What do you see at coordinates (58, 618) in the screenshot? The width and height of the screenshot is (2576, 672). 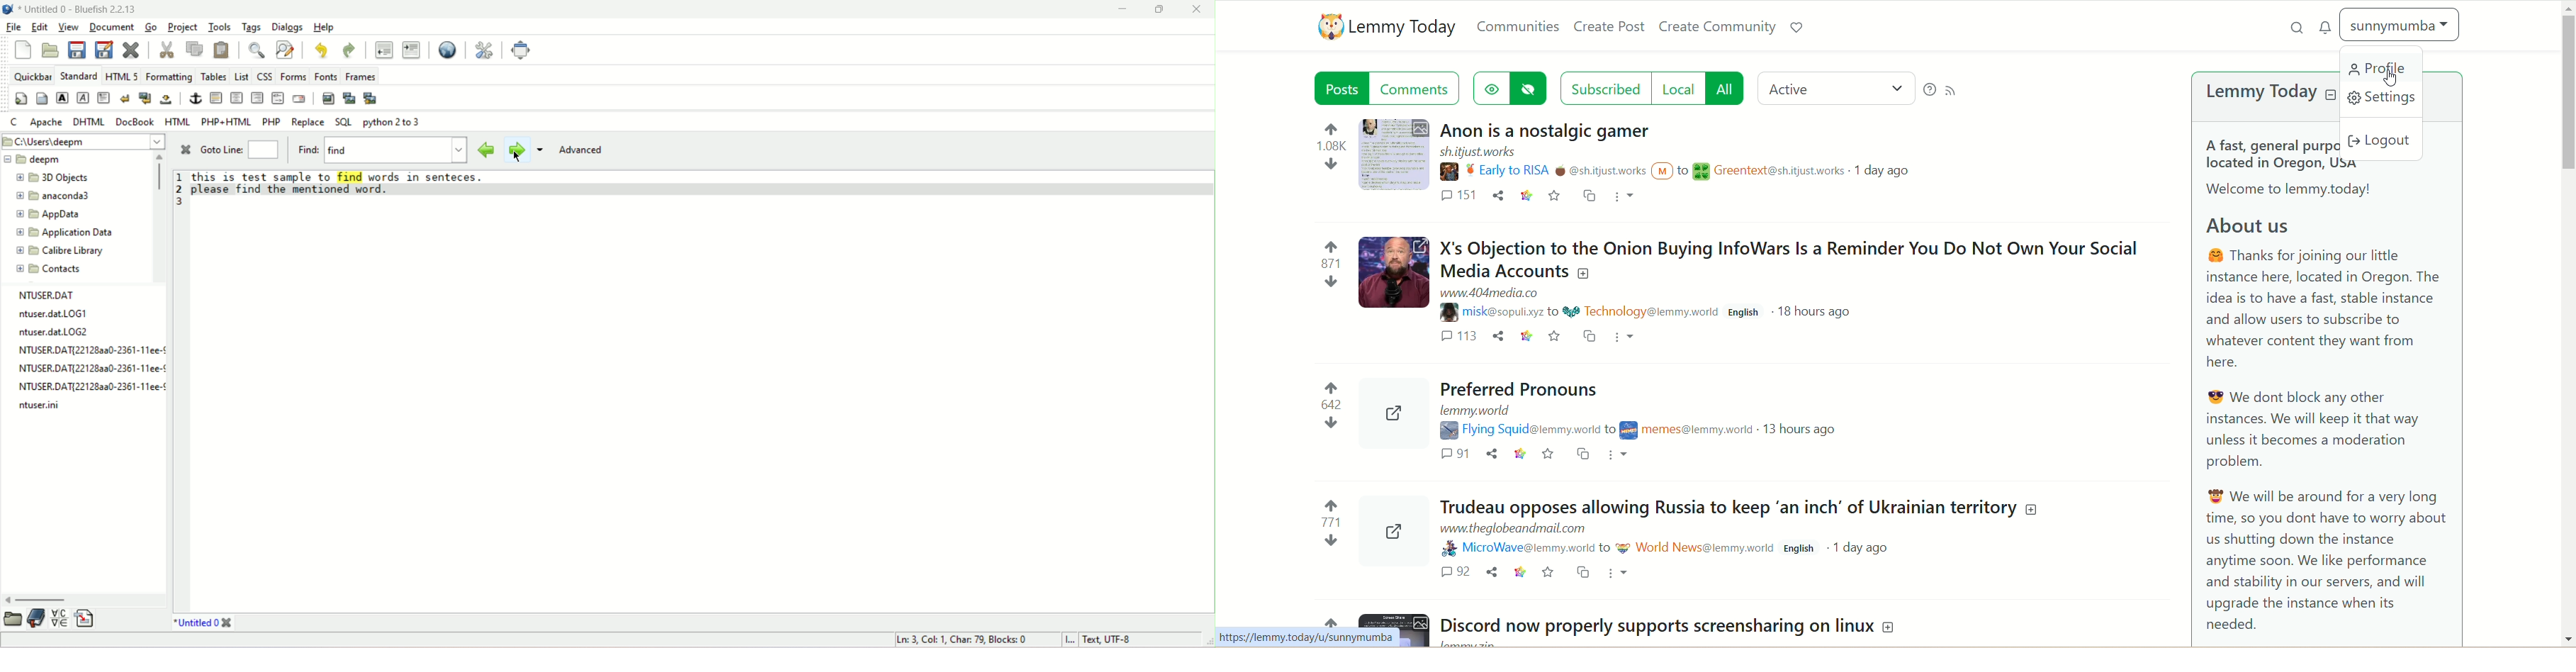 I see `insert special character` at bounding box center [58, 618].